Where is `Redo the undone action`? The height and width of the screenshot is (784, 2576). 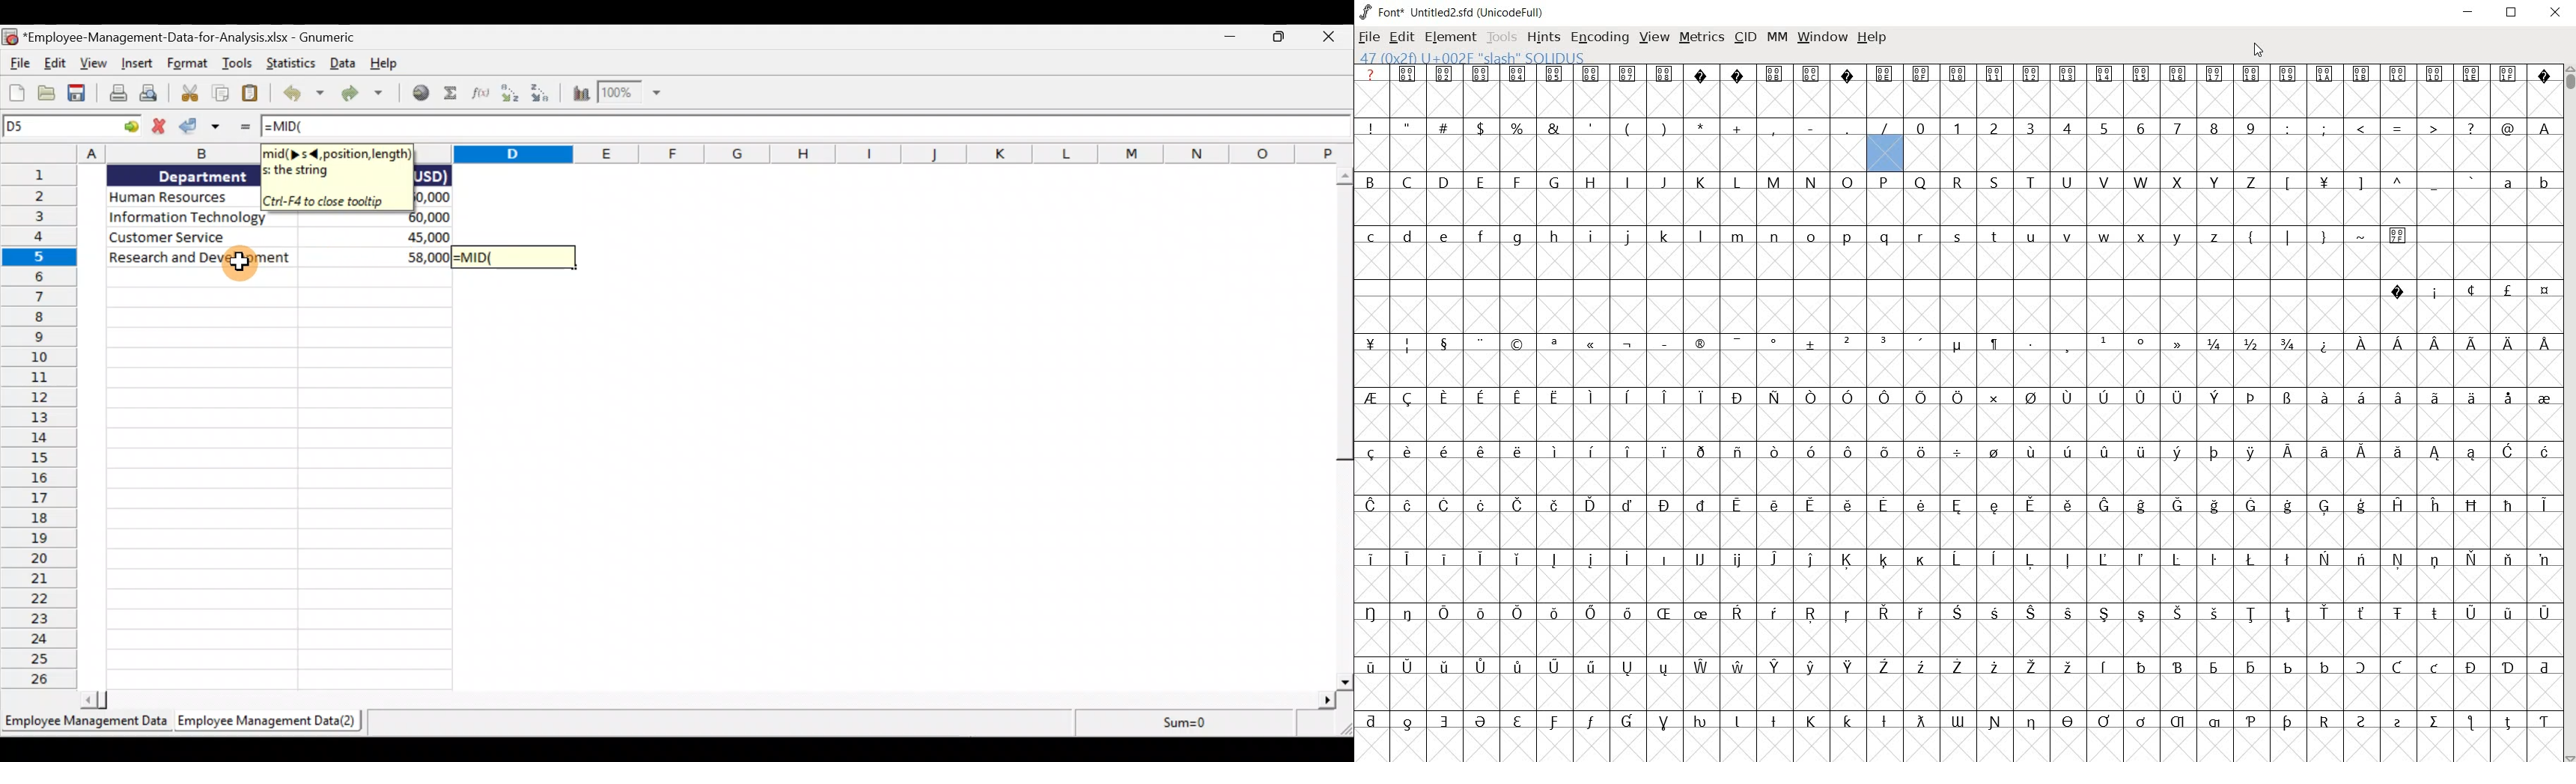 Redo the undone action is located at coordinates (365, 93).